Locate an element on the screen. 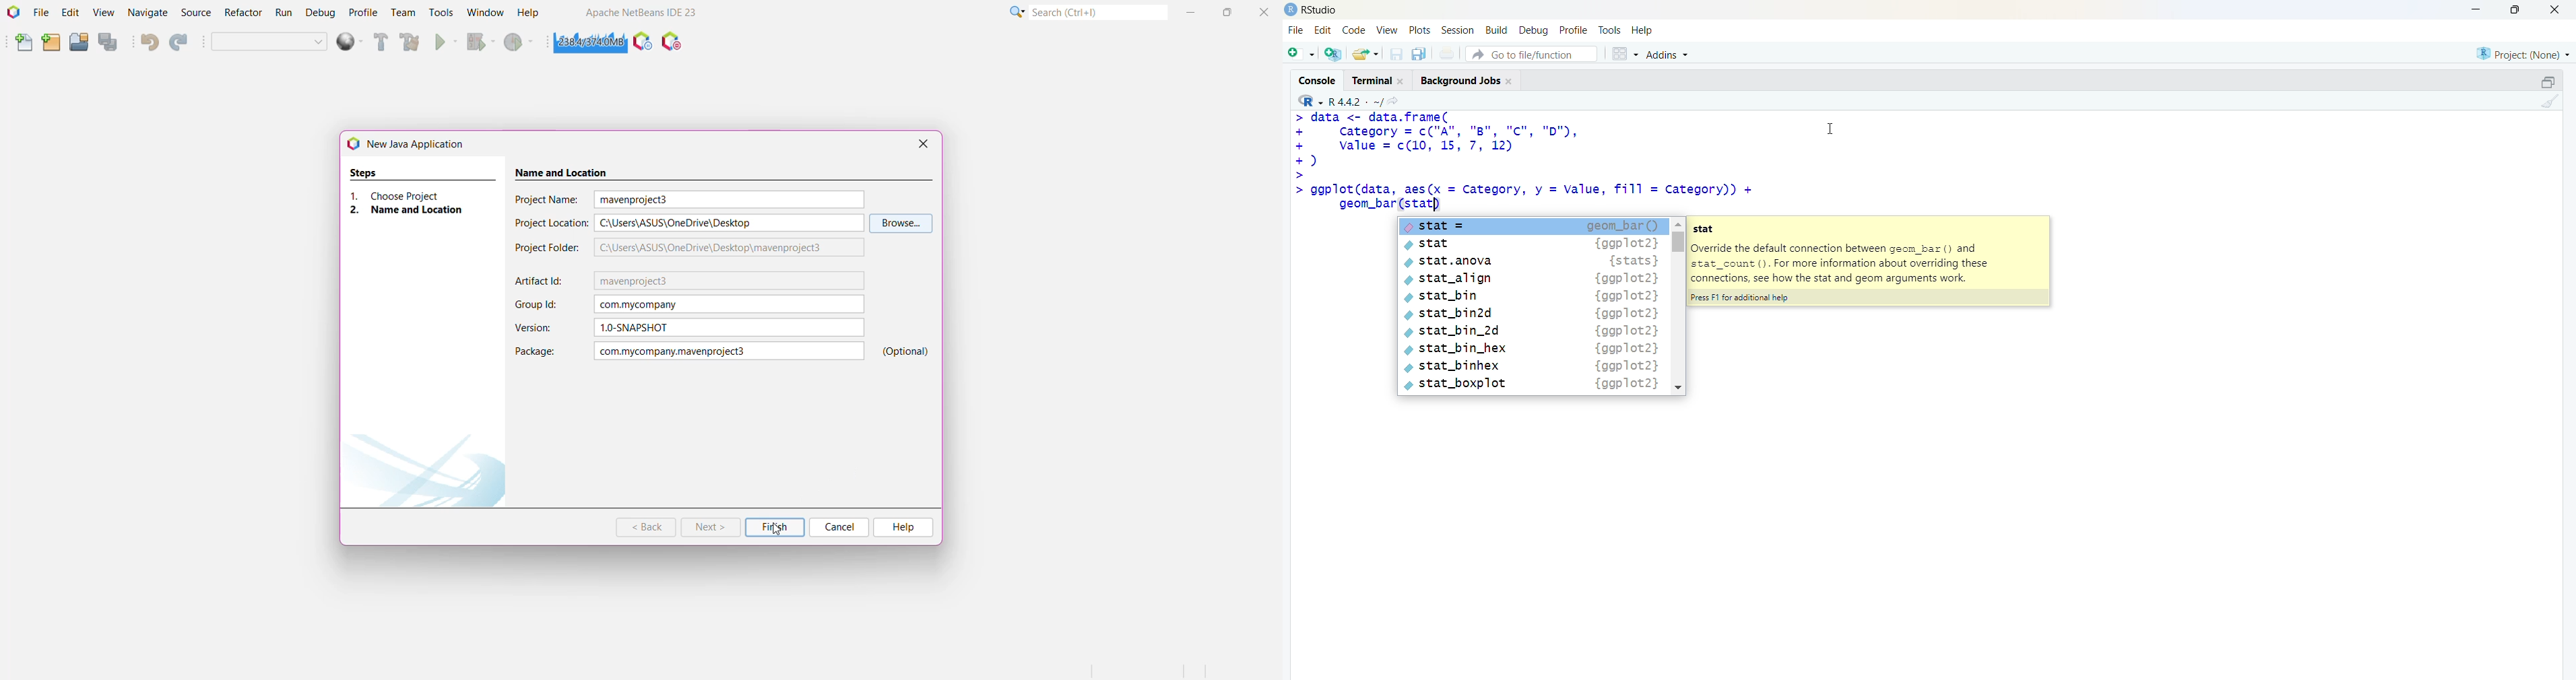  File is located at coordinates (1296, 30).